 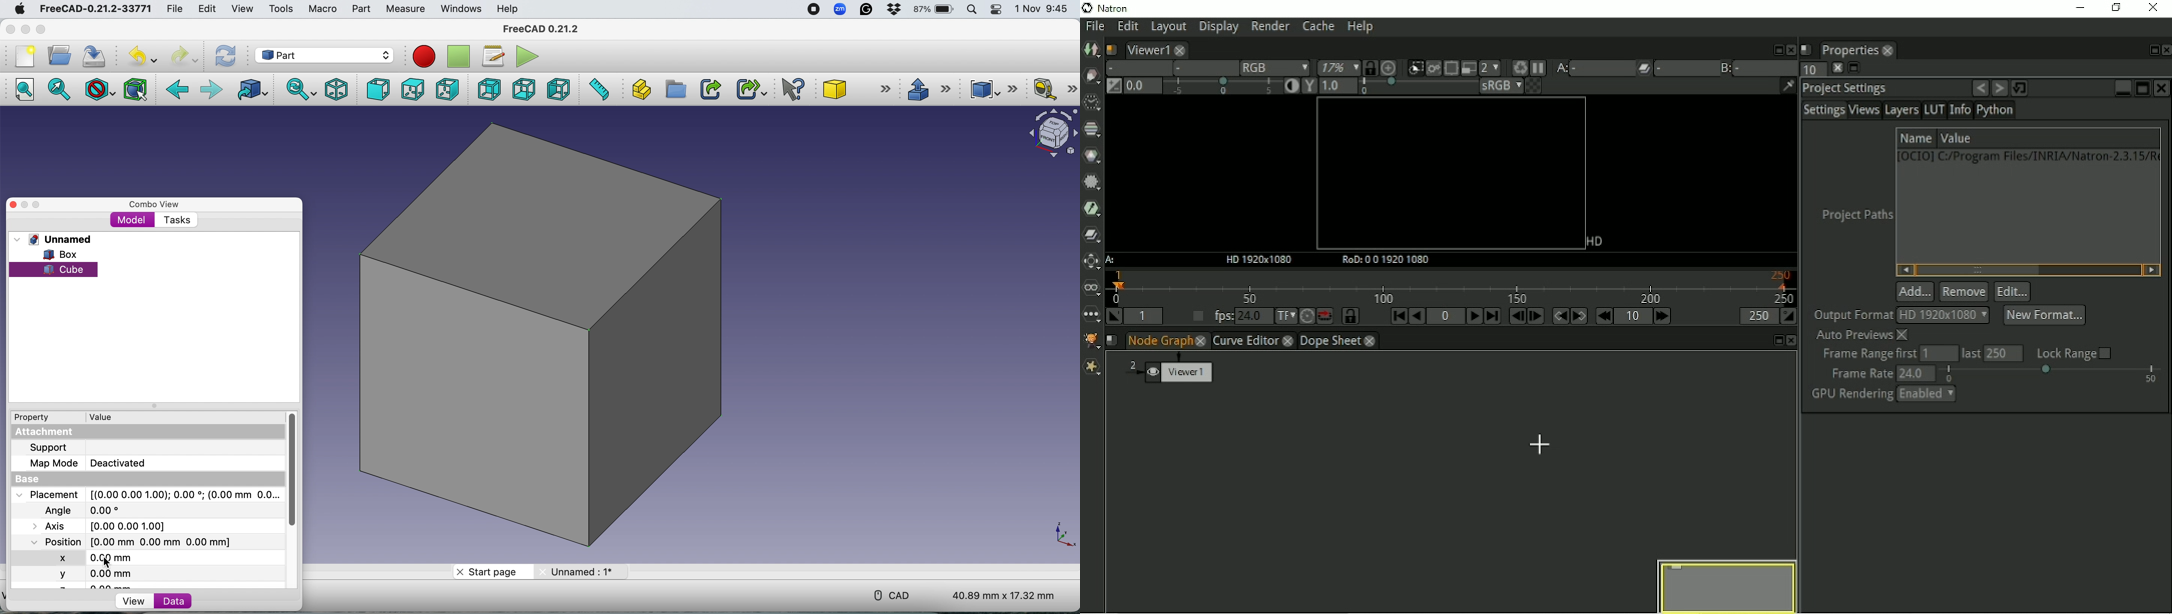 I want to click on Cube, so click(x=854, y=89).